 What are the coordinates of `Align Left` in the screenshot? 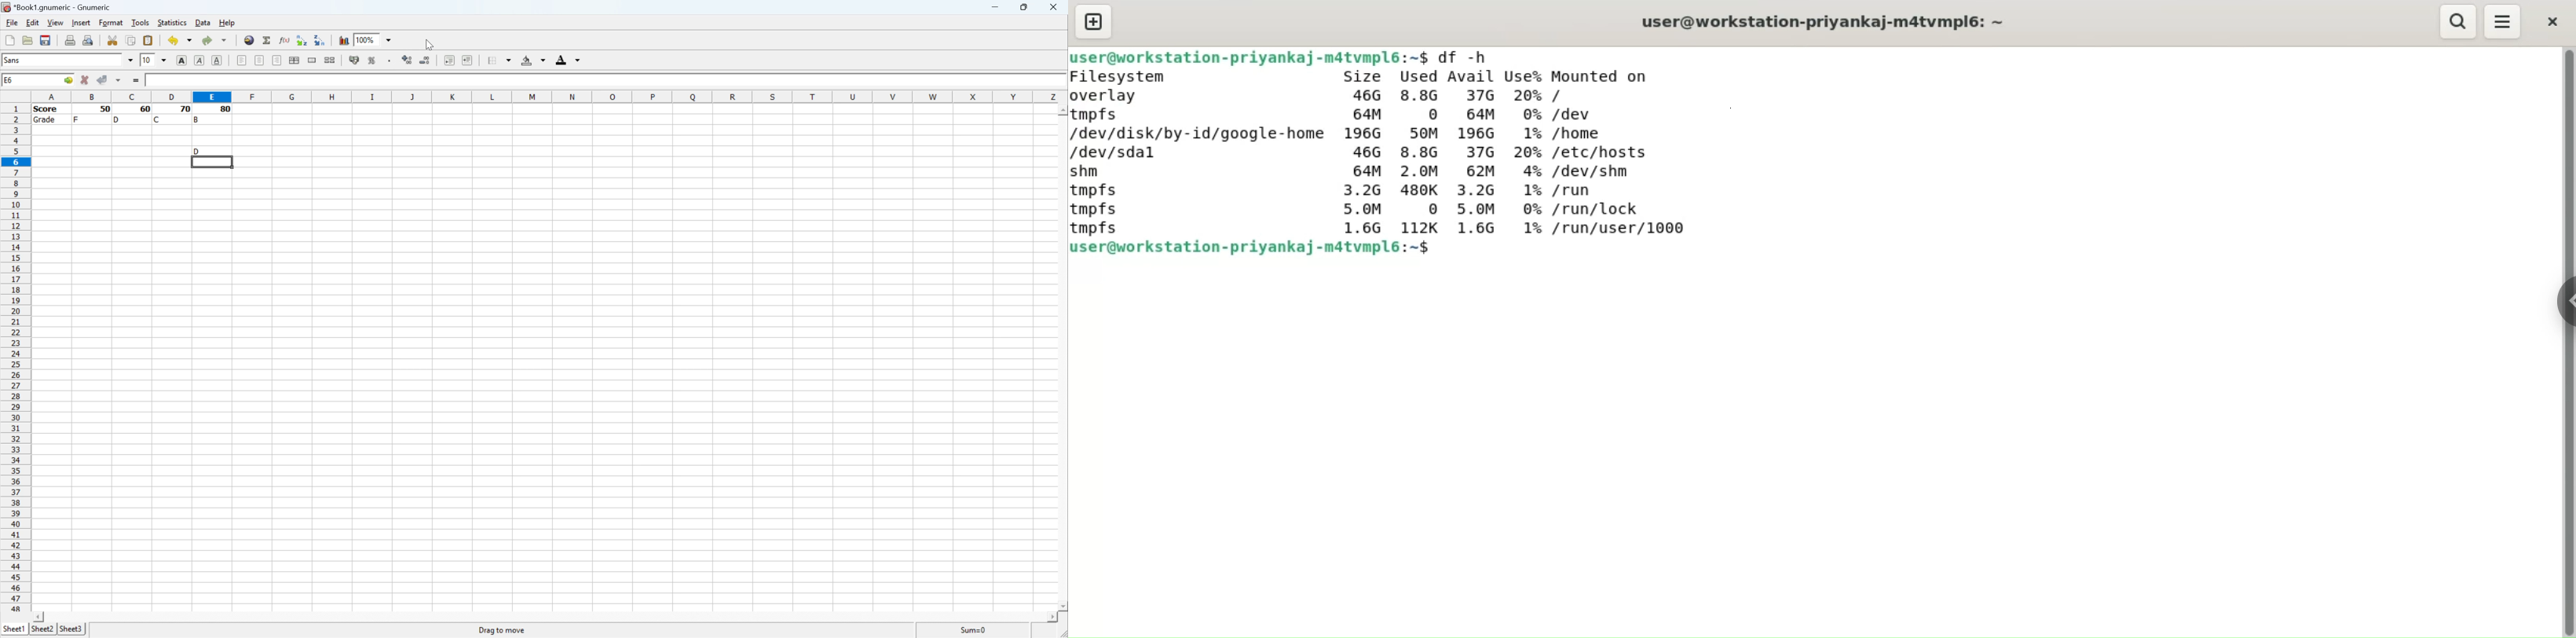 It's located at (240, 61).